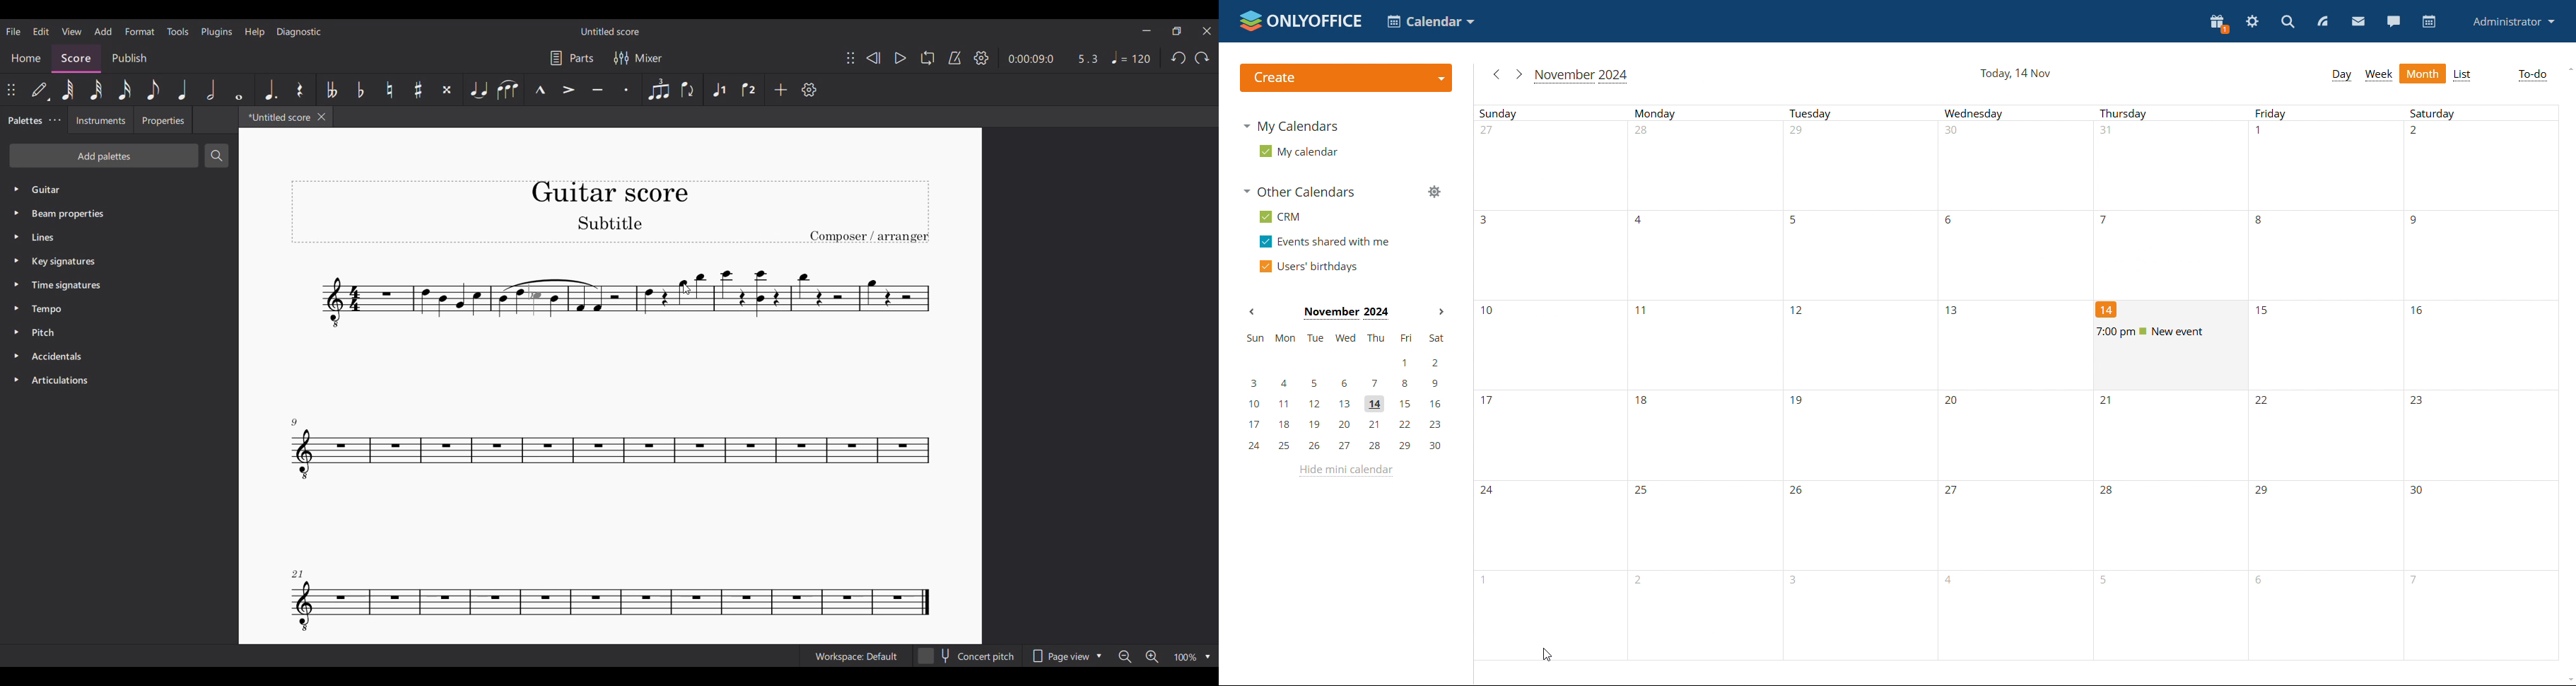  What do you see at coordinates (1800, 492) in the screenshot?
I see `number` at bounding box center [1800, 492].